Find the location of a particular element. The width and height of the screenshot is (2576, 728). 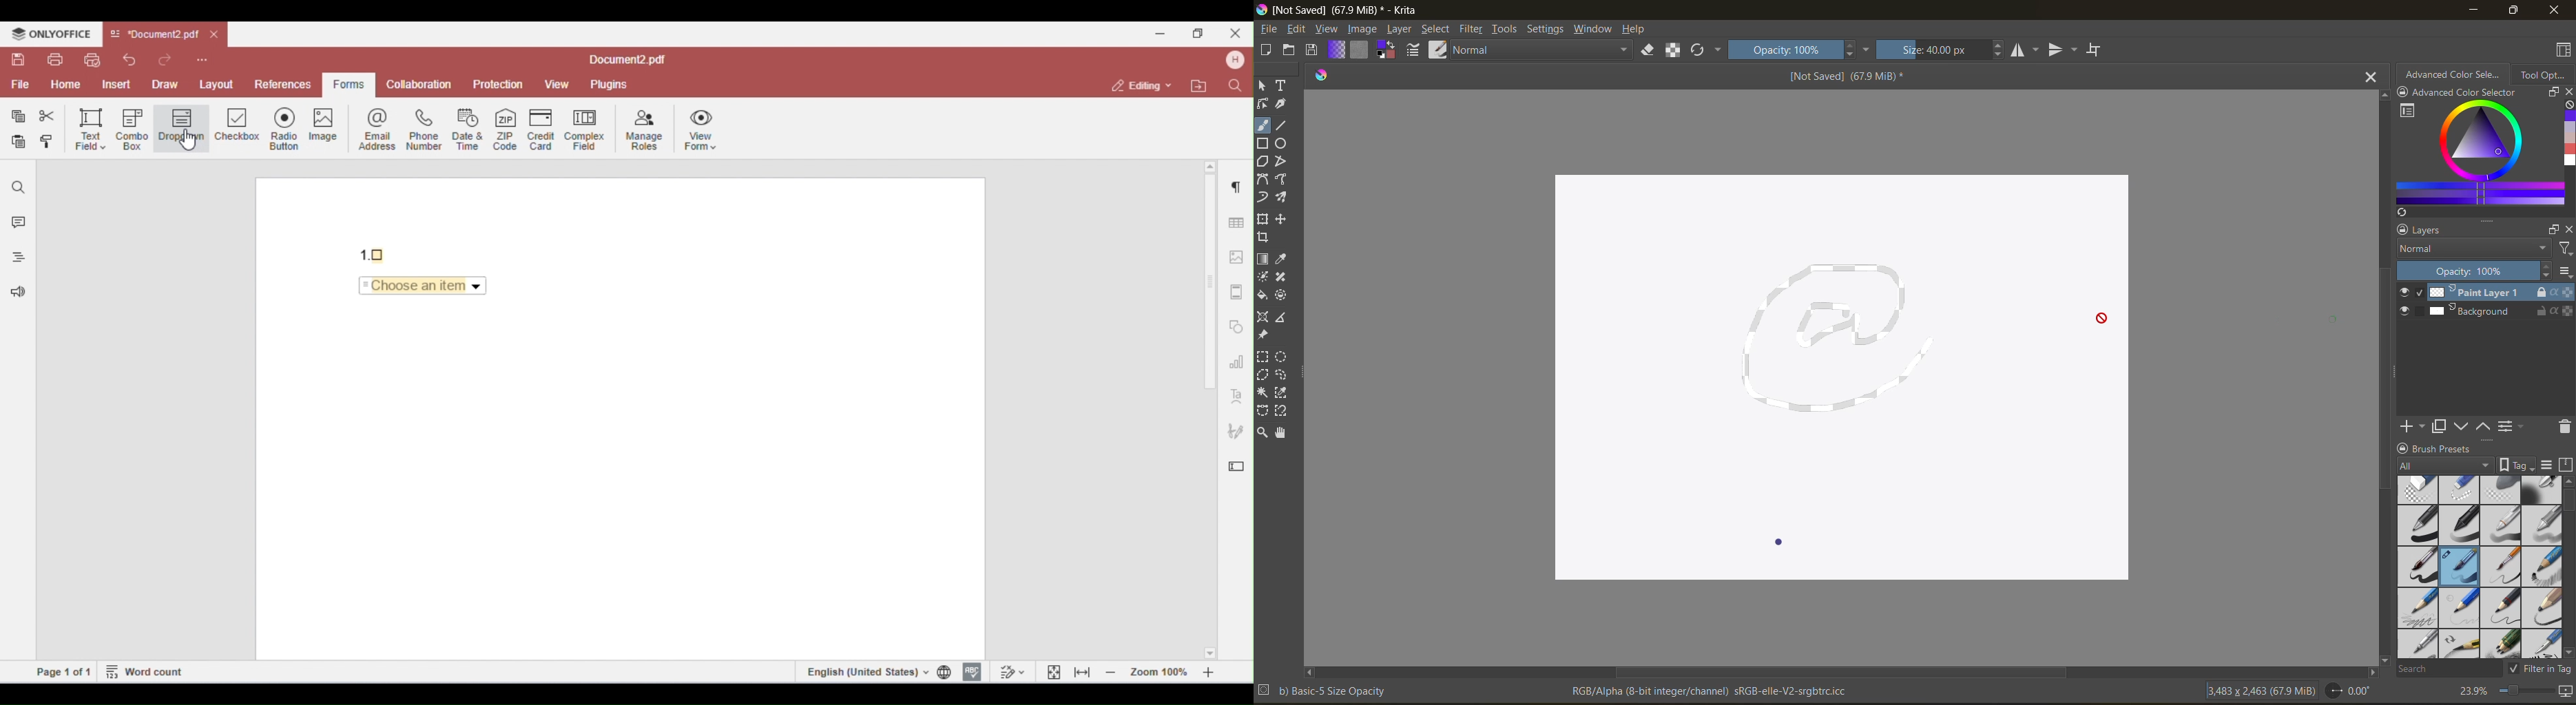

wrap around mode is located at coordinates (2096, 51).